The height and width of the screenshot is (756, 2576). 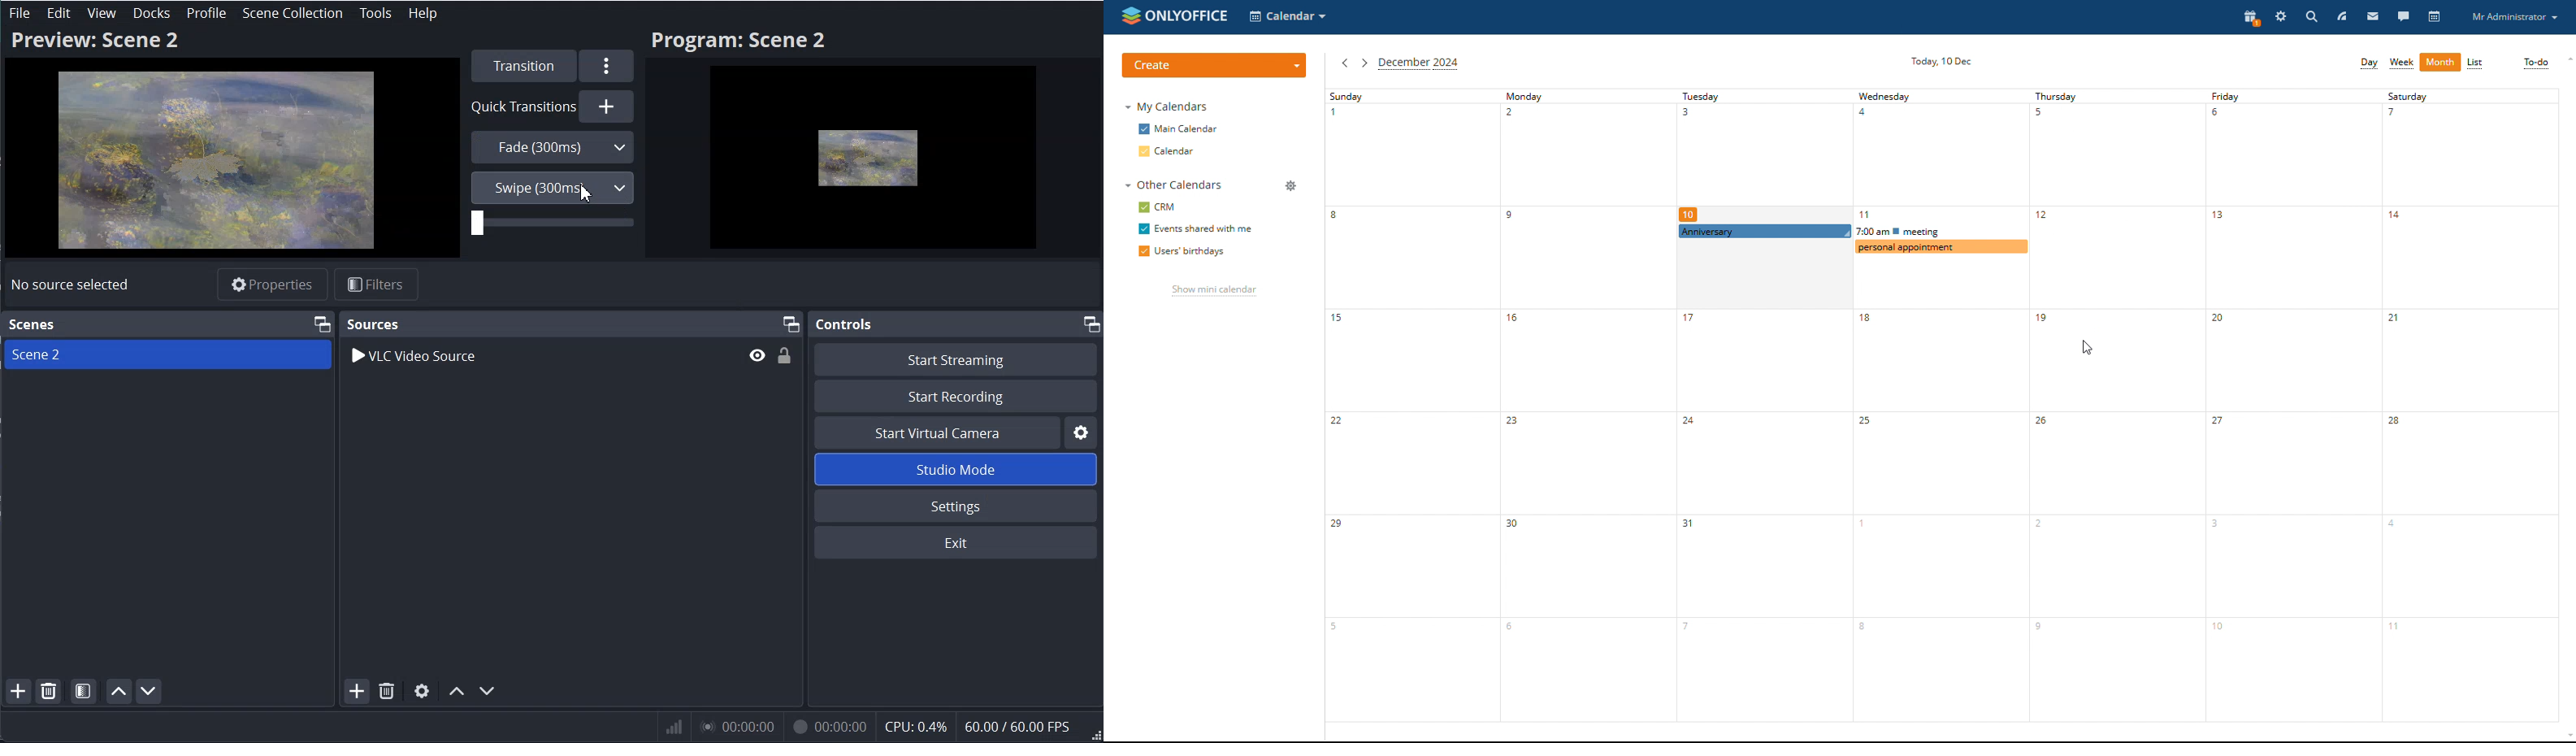 What do you see at coordinates (956, 395) in the screenshot?
I see `Start Recording` at bounding box center [956, 395].